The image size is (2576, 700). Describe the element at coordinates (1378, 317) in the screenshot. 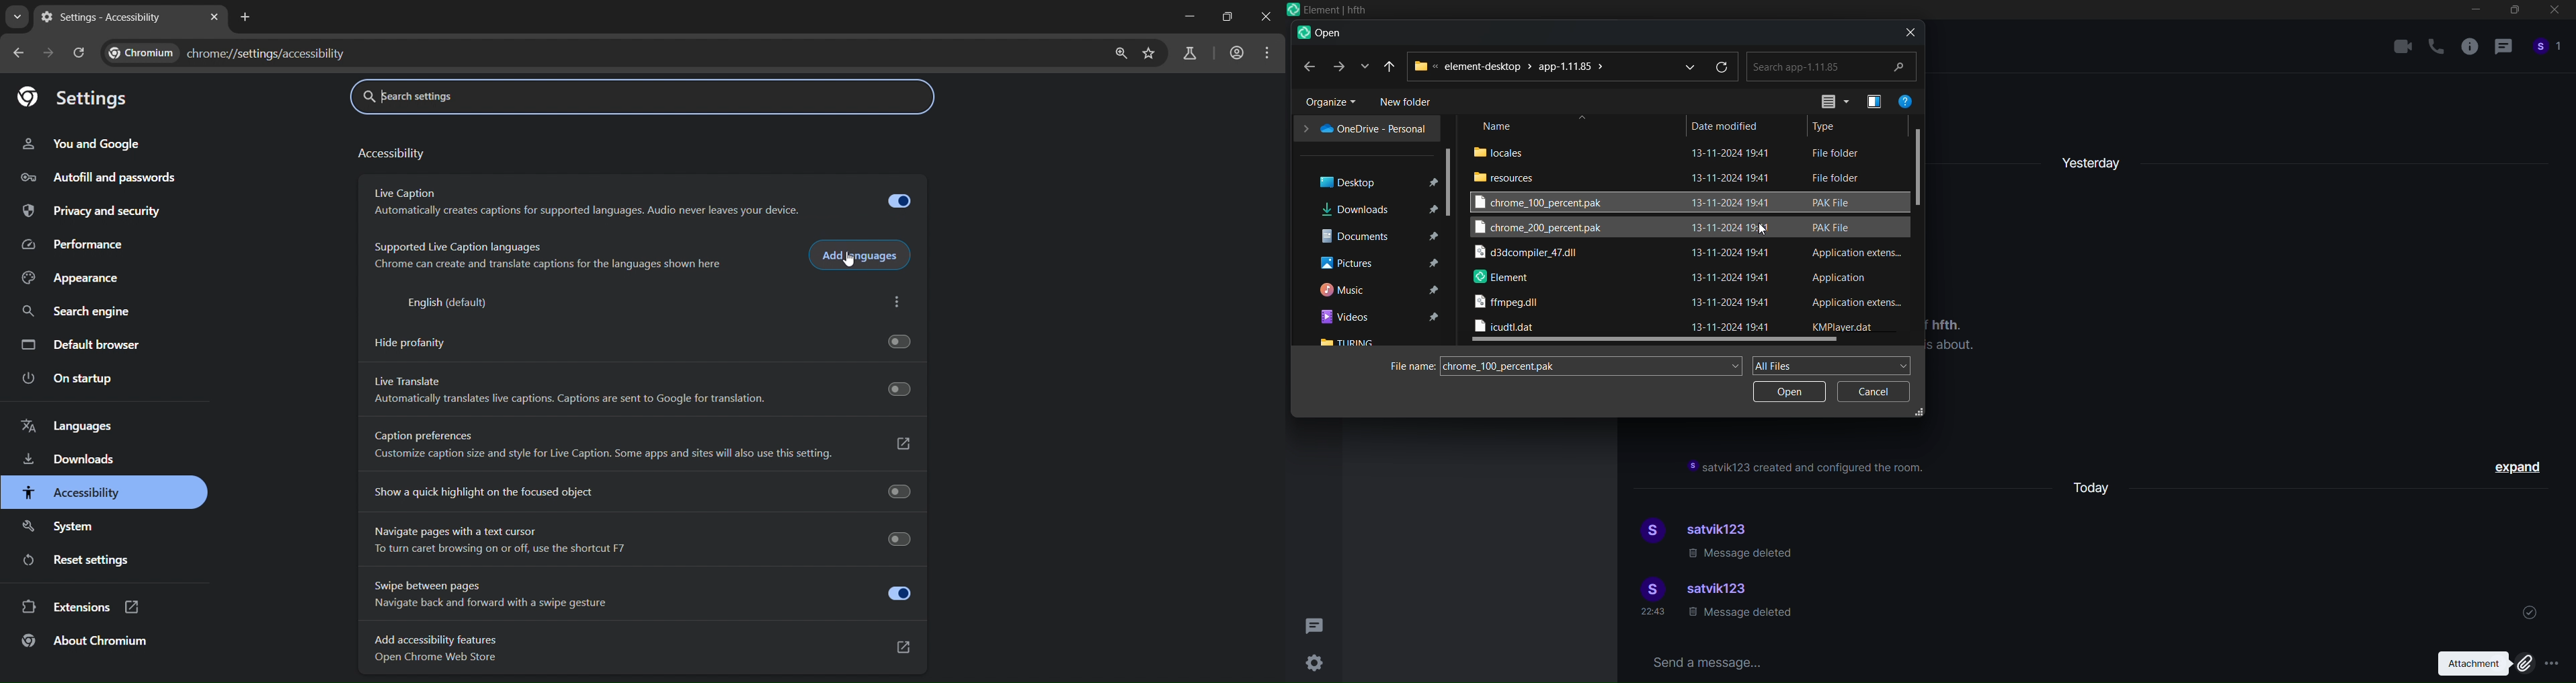

I see `videos` at that location.